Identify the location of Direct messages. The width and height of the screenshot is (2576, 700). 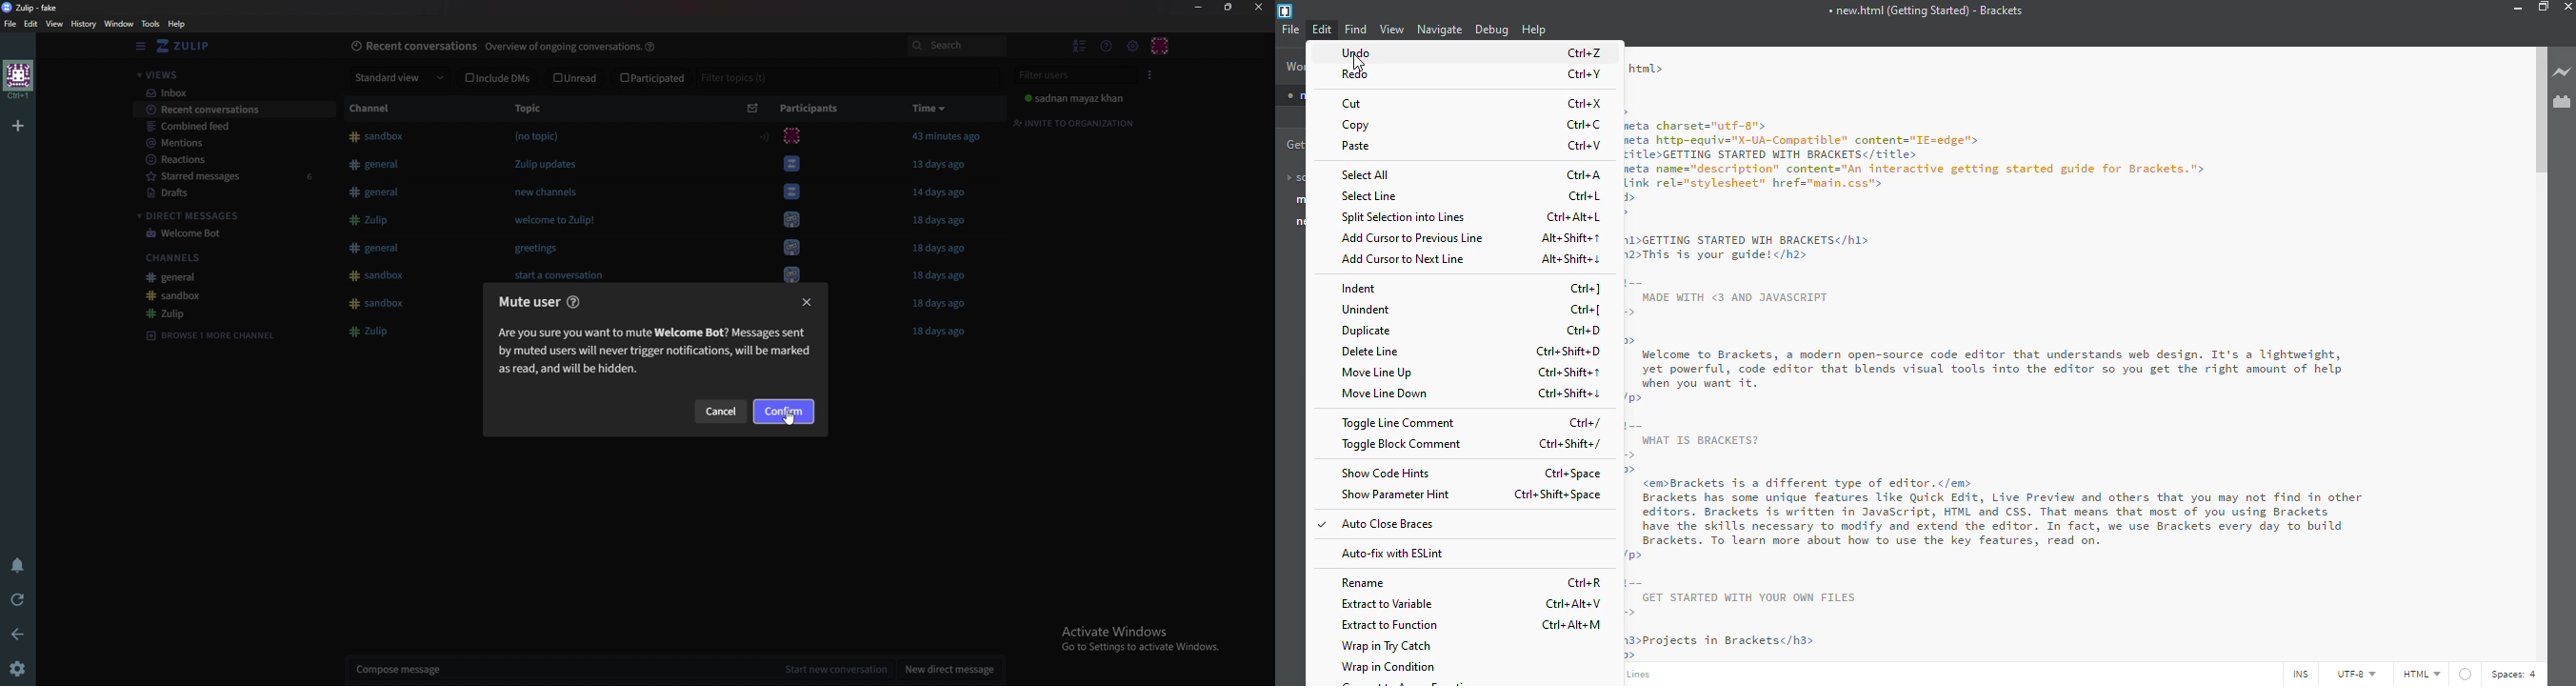
(231, 214).